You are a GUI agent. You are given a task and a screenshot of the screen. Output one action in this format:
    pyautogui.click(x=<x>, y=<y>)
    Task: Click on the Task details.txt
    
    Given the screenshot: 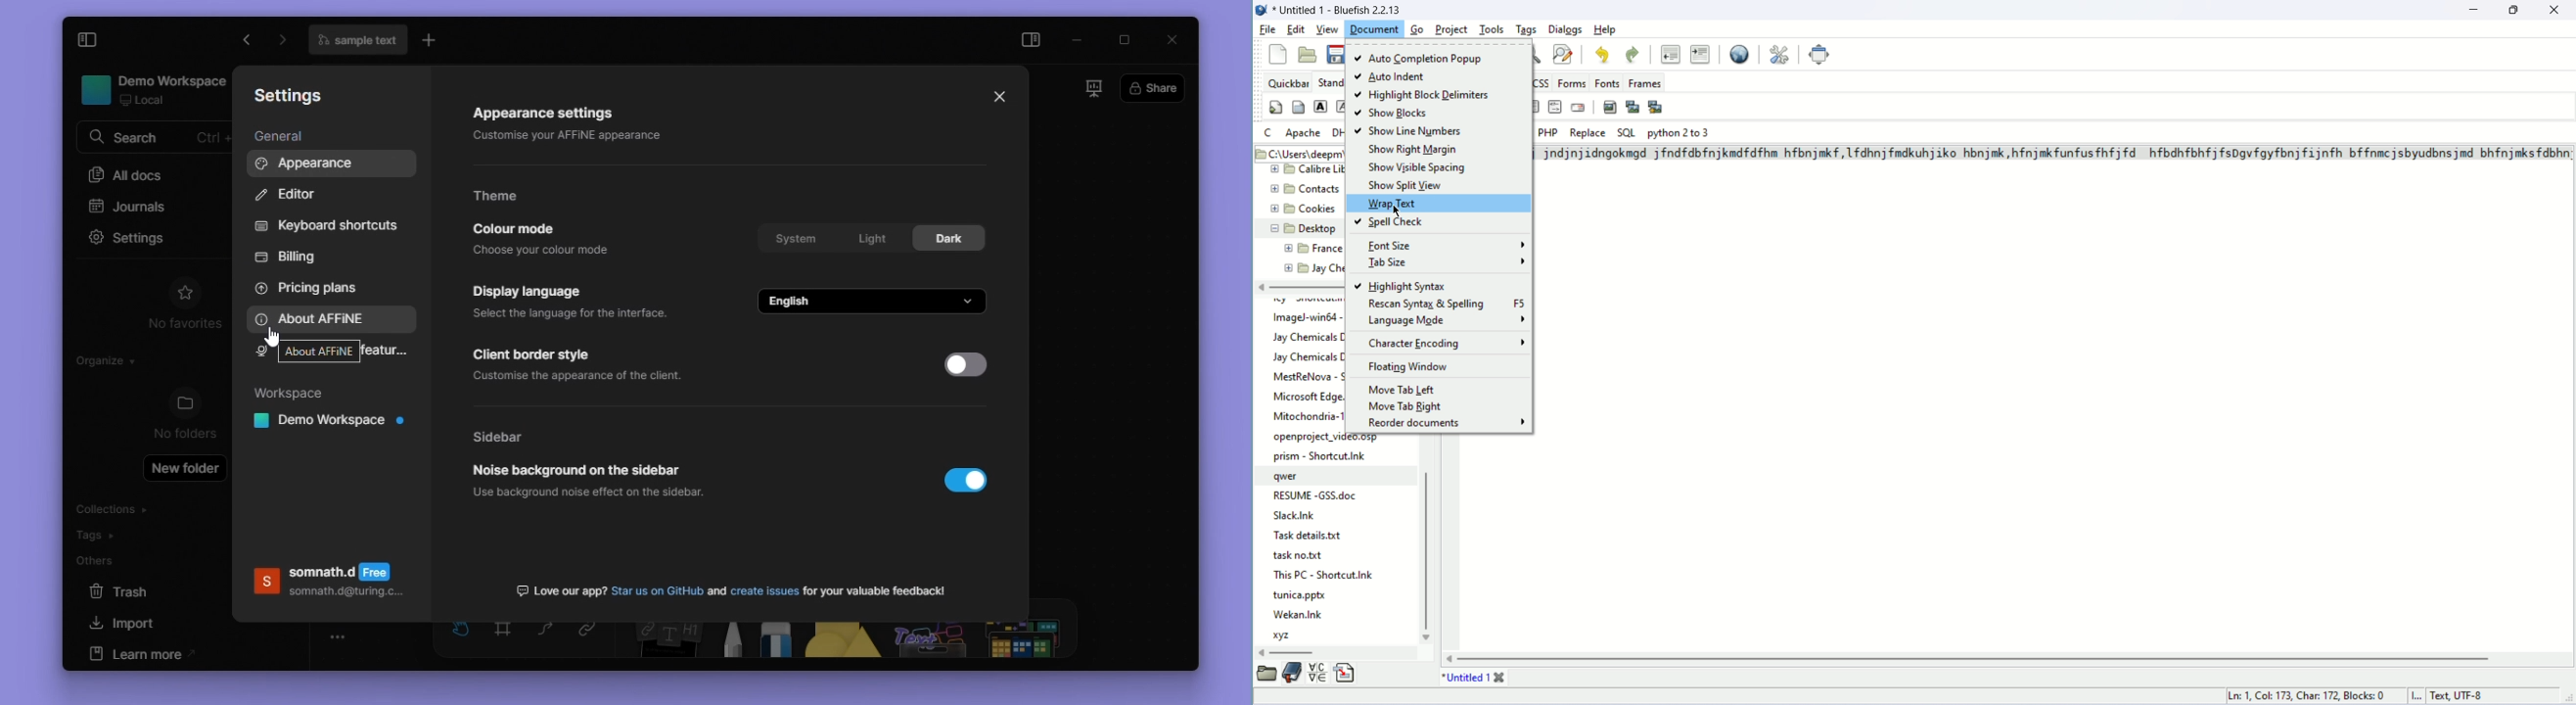 What is the action you would take?
    pyautogui.click(x=1311, y=536)
    